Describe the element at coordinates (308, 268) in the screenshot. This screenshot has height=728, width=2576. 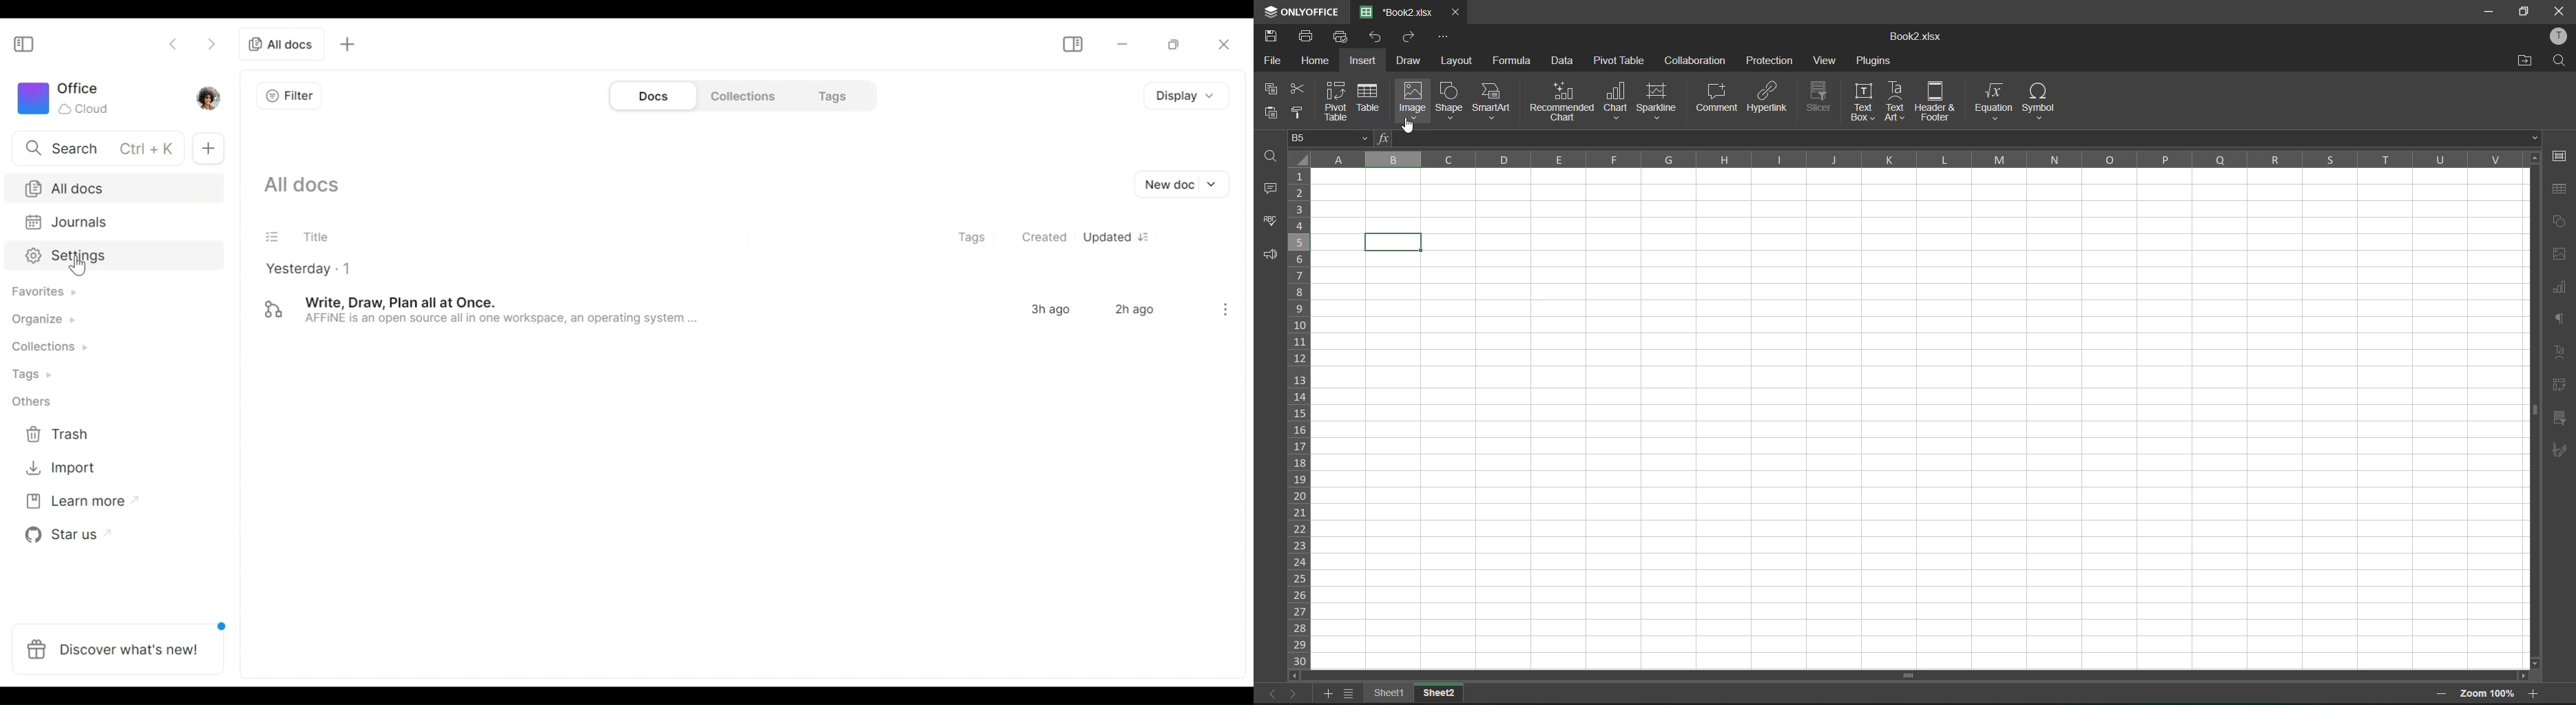
I see `Yesterday - 1` at that location.